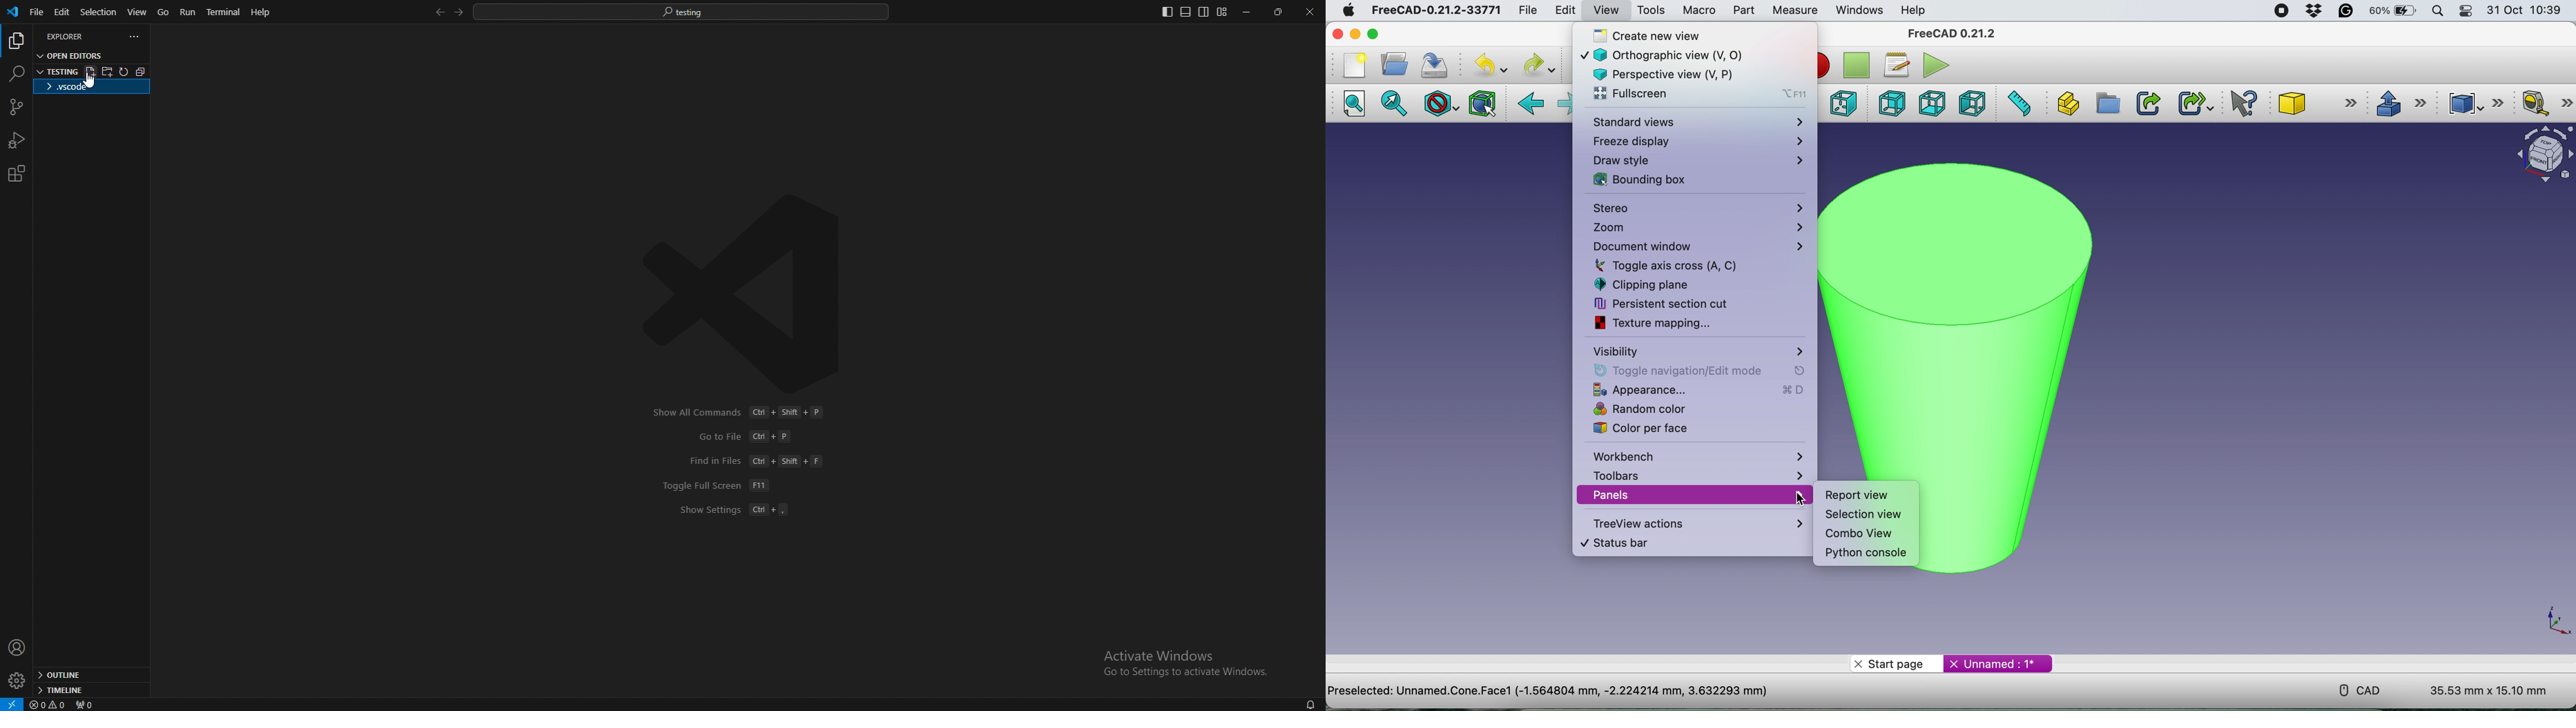 The image size is (2576, 728). Describe the element at coordinates (1698, 123) in the screenshot. I see `standard views` at that location.